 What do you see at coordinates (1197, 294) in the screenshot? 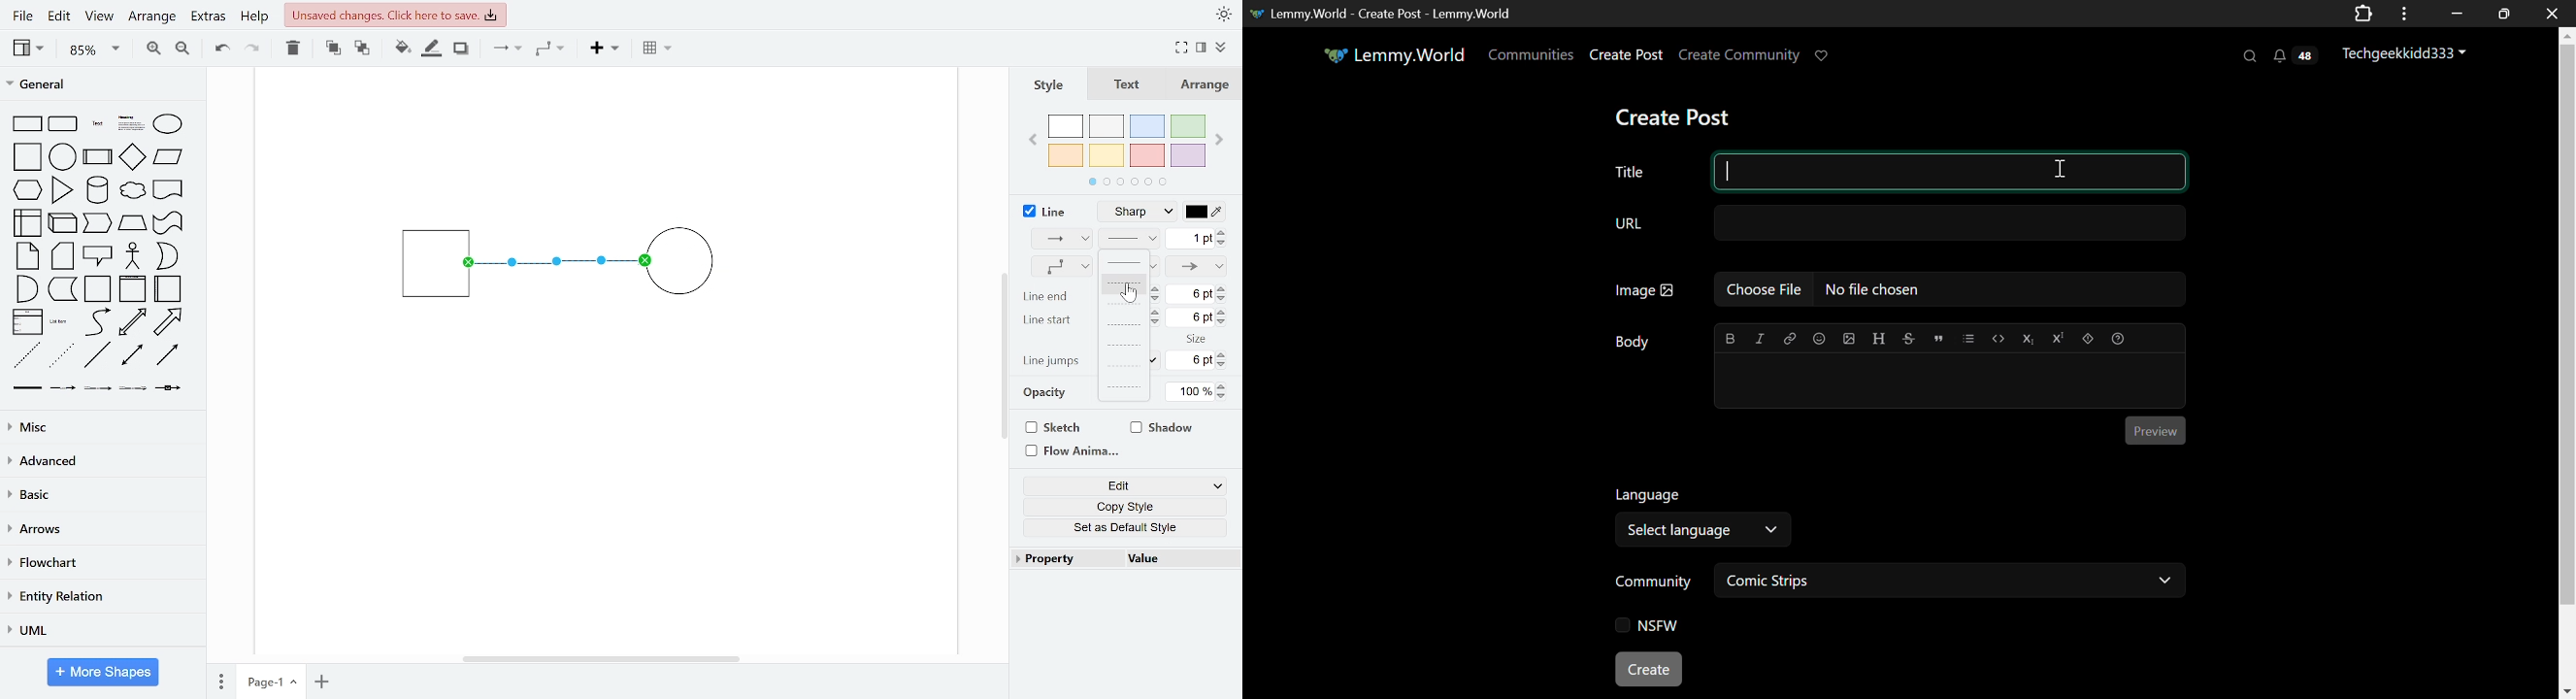
I see `change line end size` at bounding box center [1197, 294].